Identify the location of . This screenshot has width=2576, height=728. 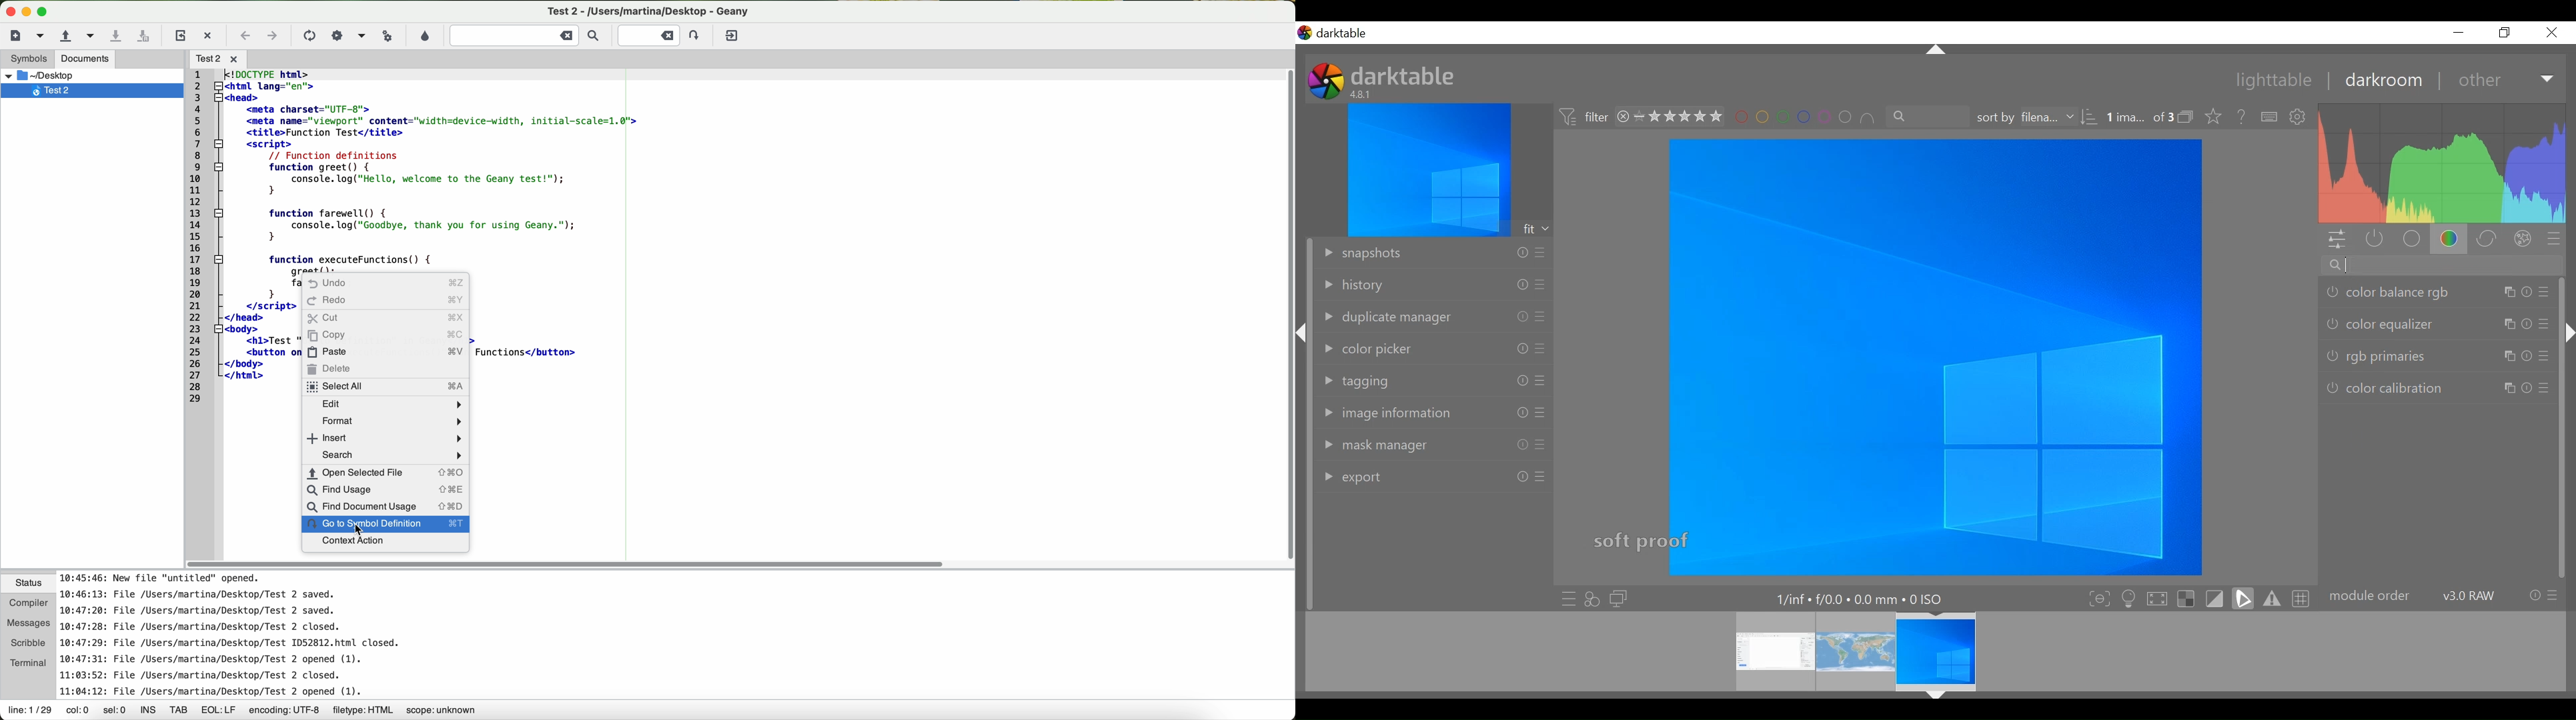
(2508, 357).